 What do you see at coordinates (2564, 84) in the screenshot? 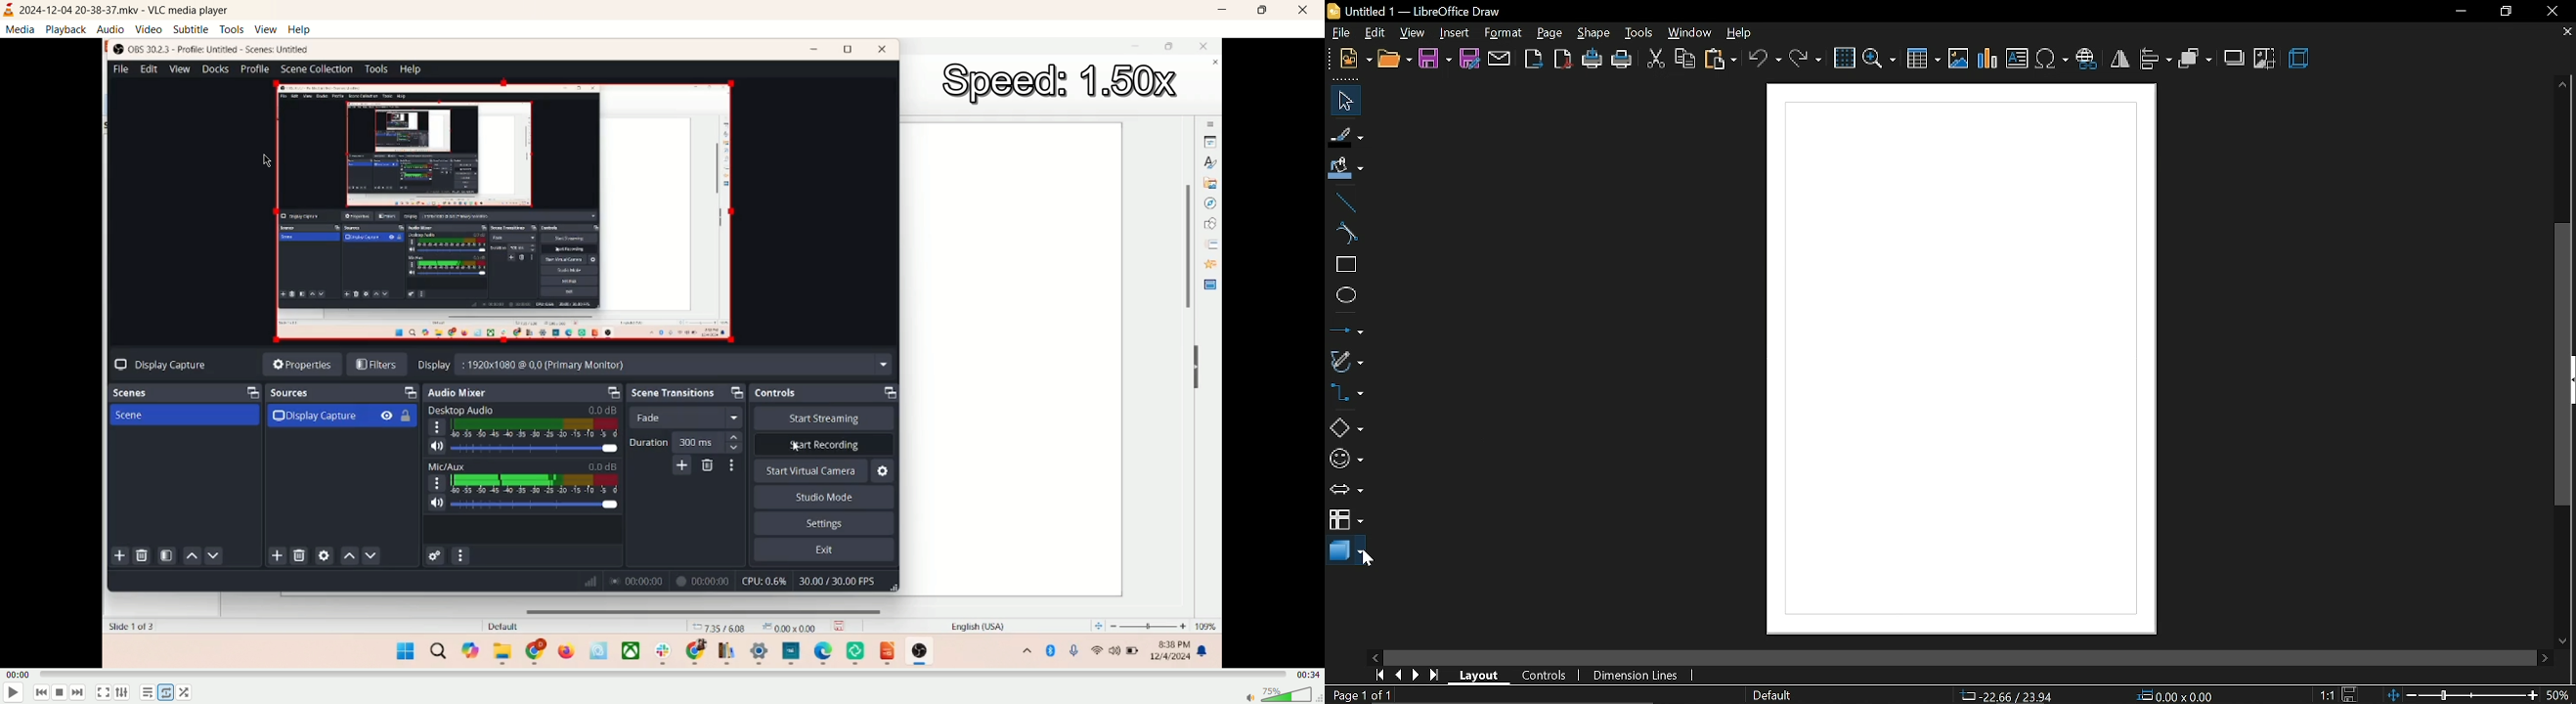
I see `move up` at bounding box center [2564, 84].